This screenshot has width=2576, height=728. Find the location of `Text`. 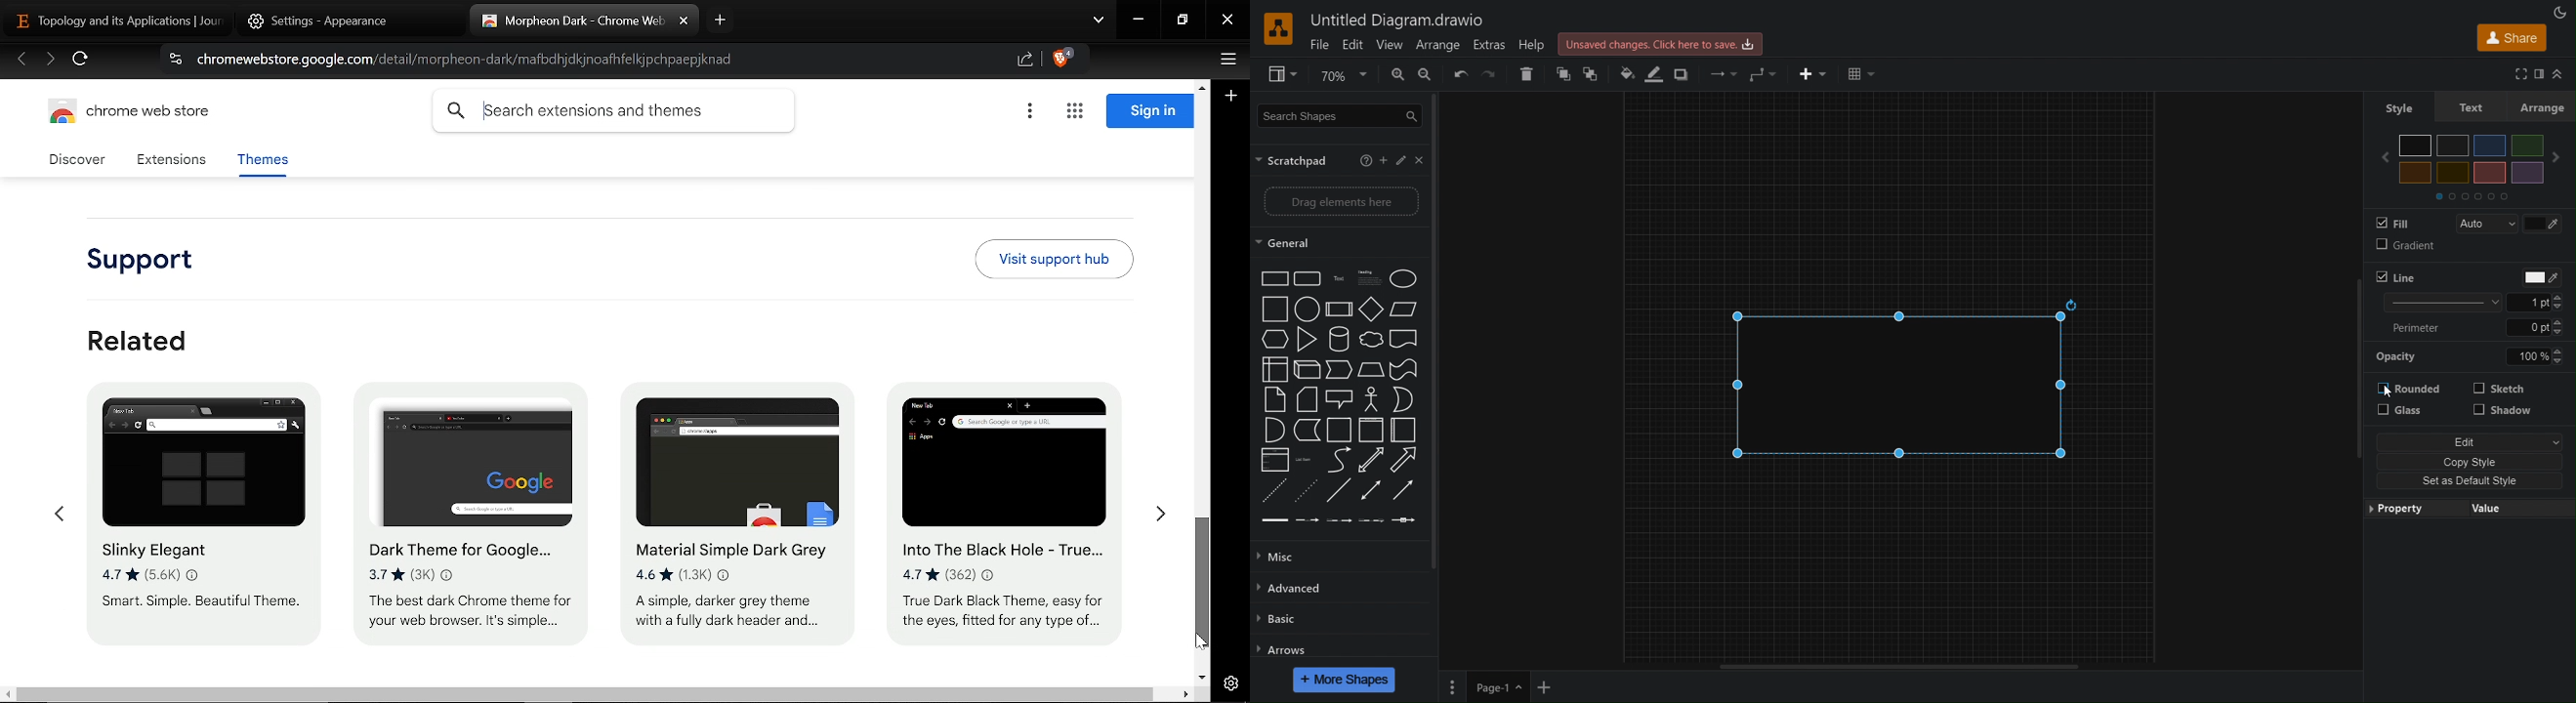

Text is located at coordinates (2475, 107).